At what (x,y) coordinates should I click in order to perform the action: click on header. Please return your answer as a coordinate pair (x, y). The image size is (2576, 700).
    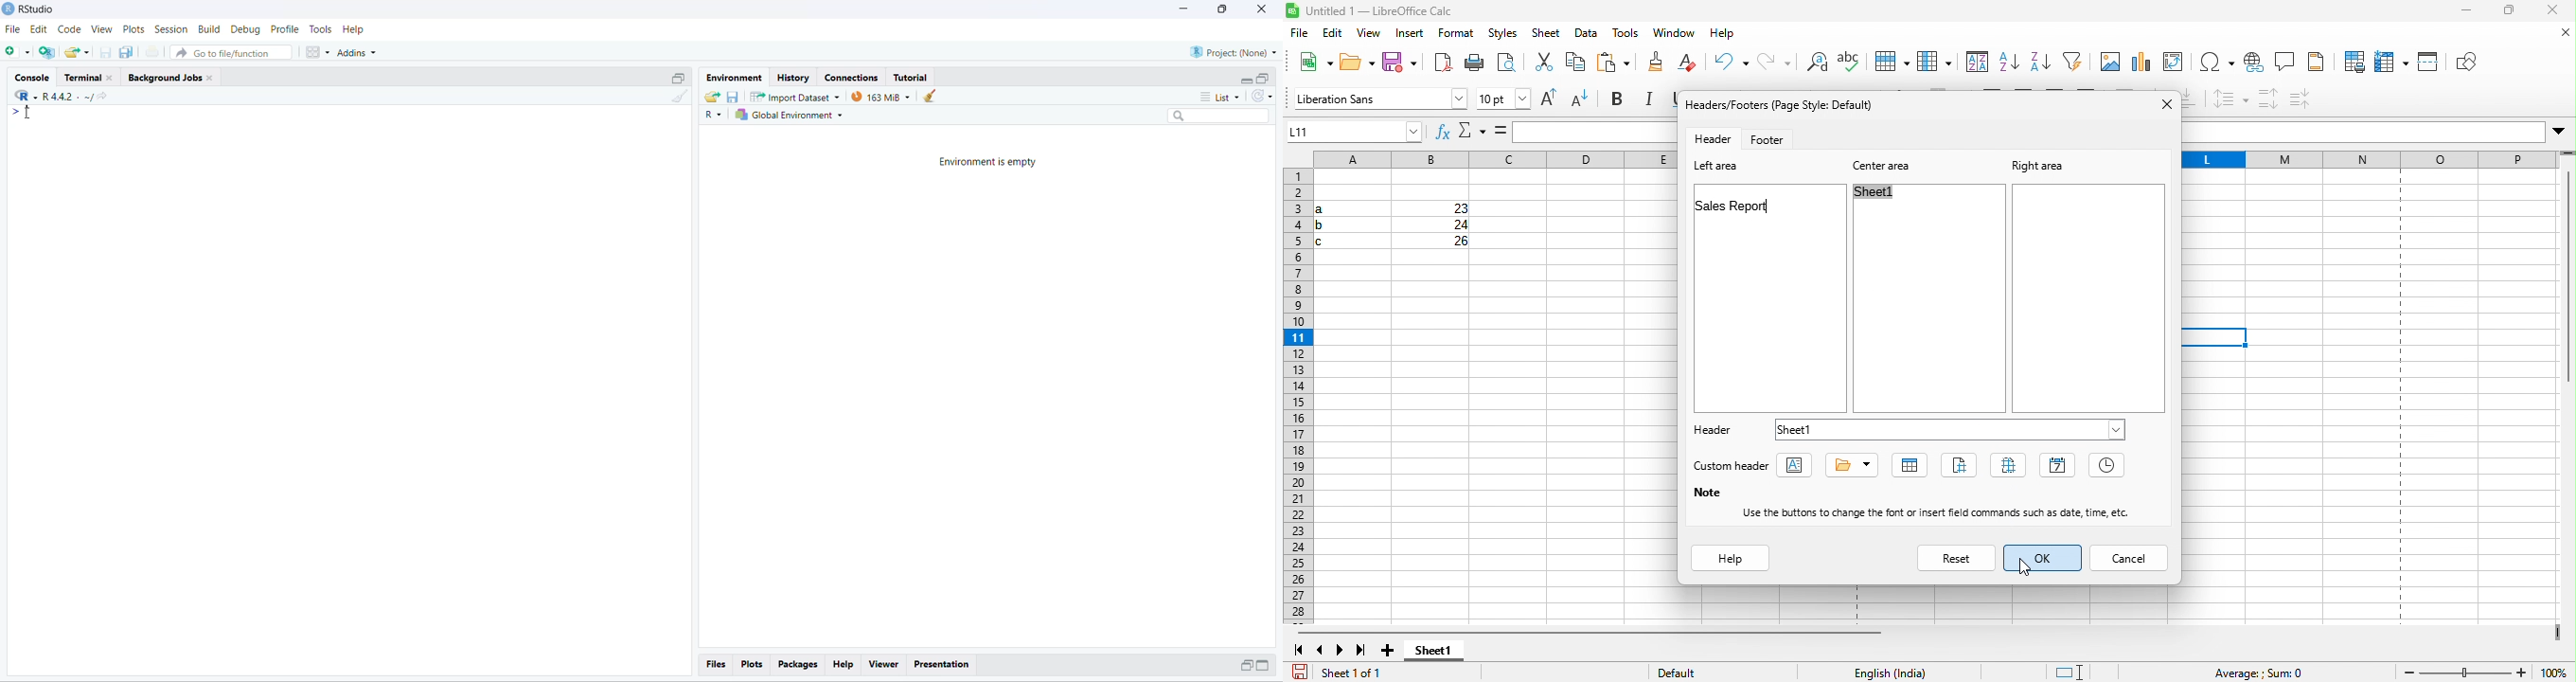
    Looking at the image, I should click on (1717, 137).